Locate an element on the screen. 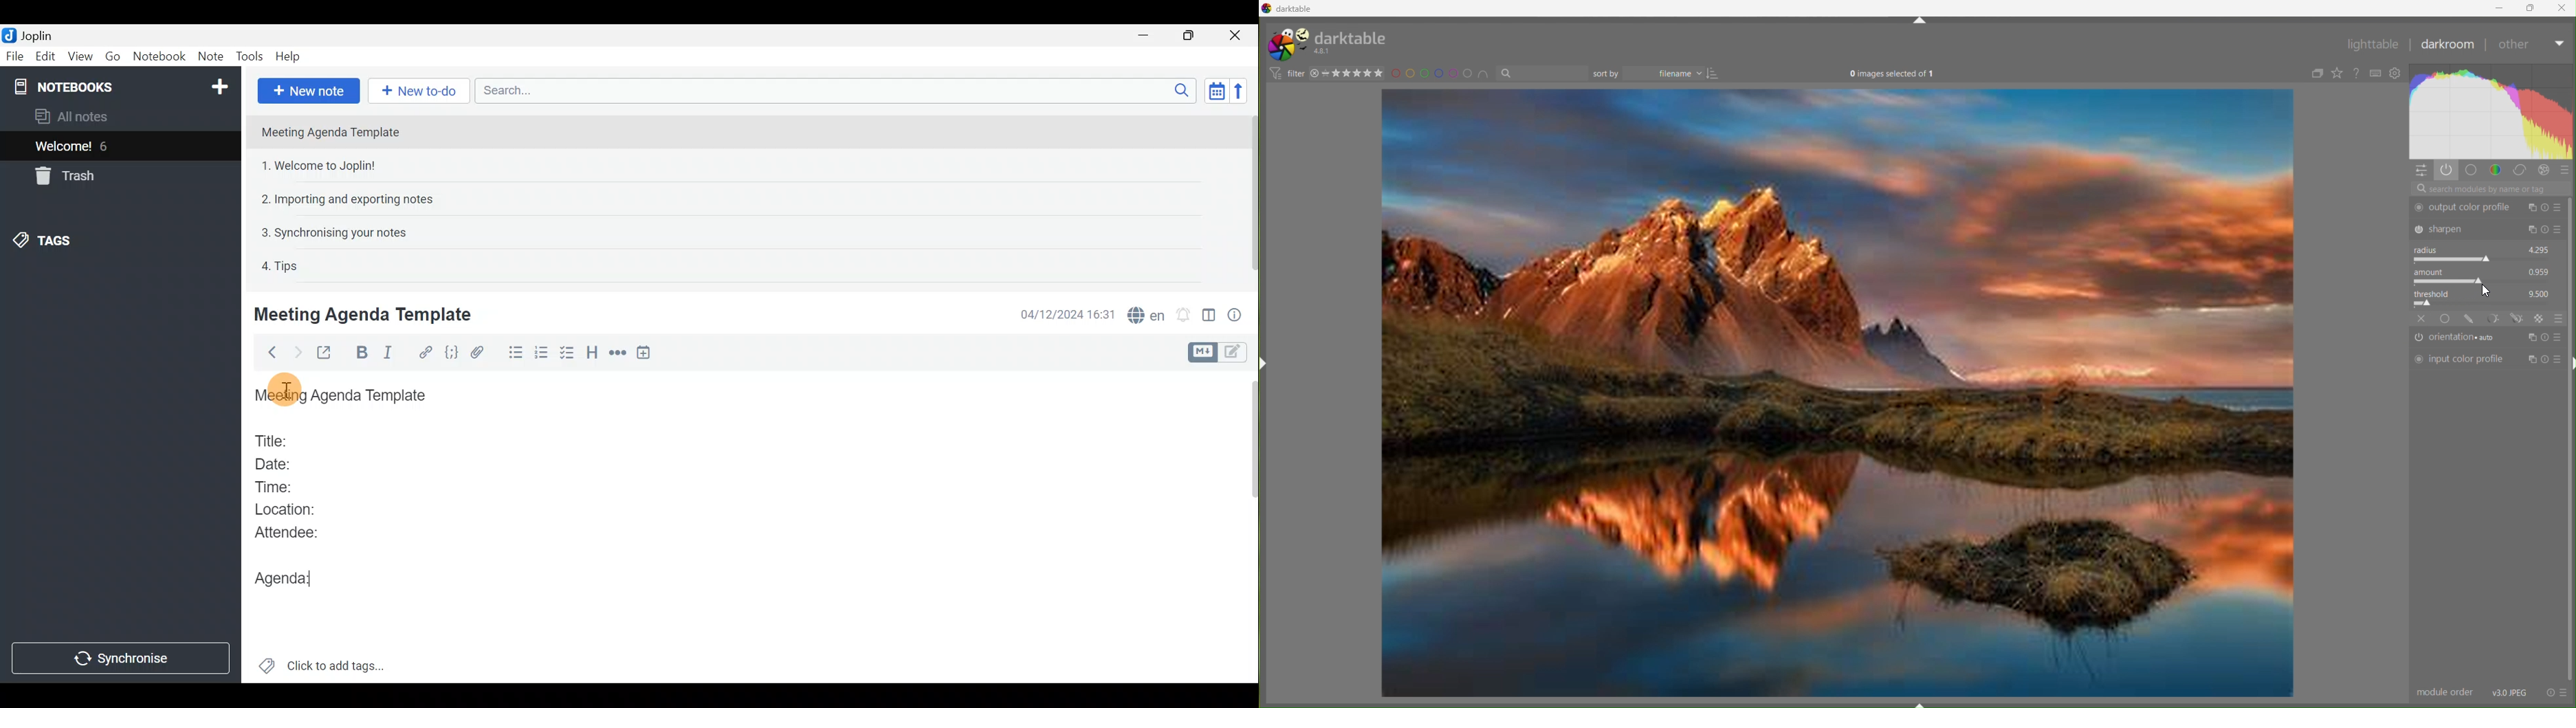 The image size is (2576, 728). Location: is located at coordinates (290, 510).